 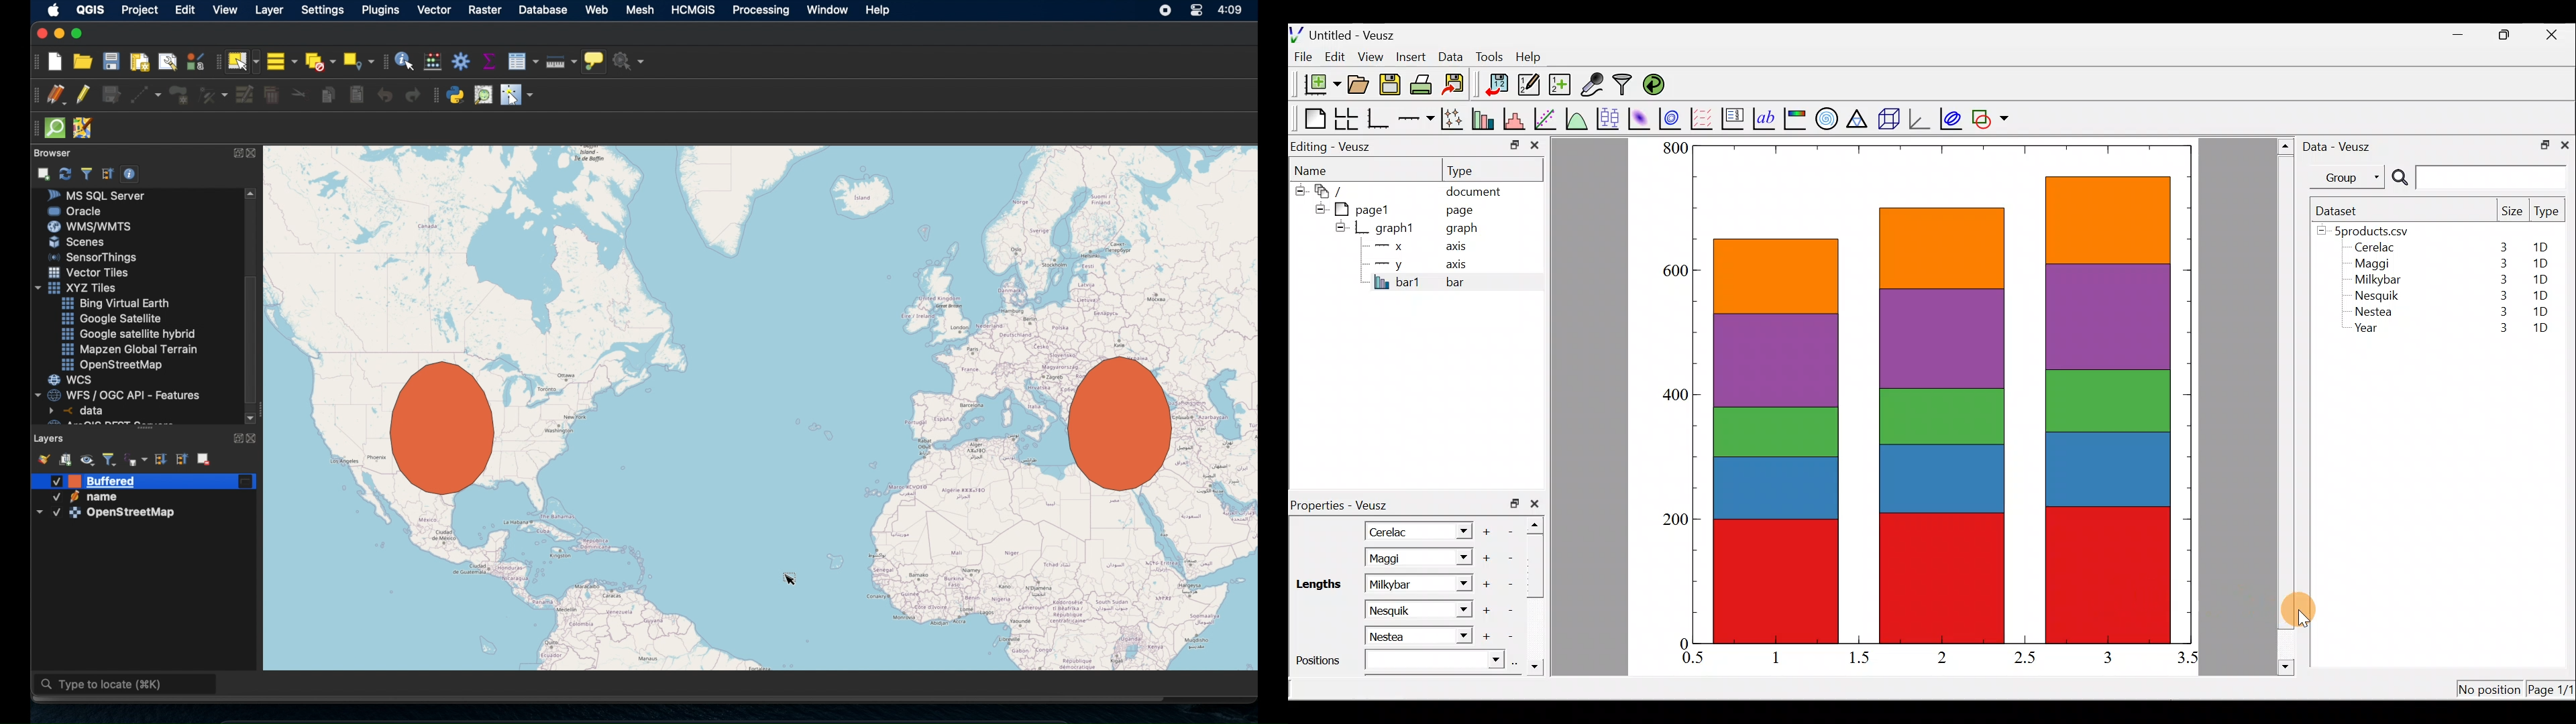 What do you see at coordinates (50, 437) in the screenshot?
I see `layers` at bounding box center [50, 437].